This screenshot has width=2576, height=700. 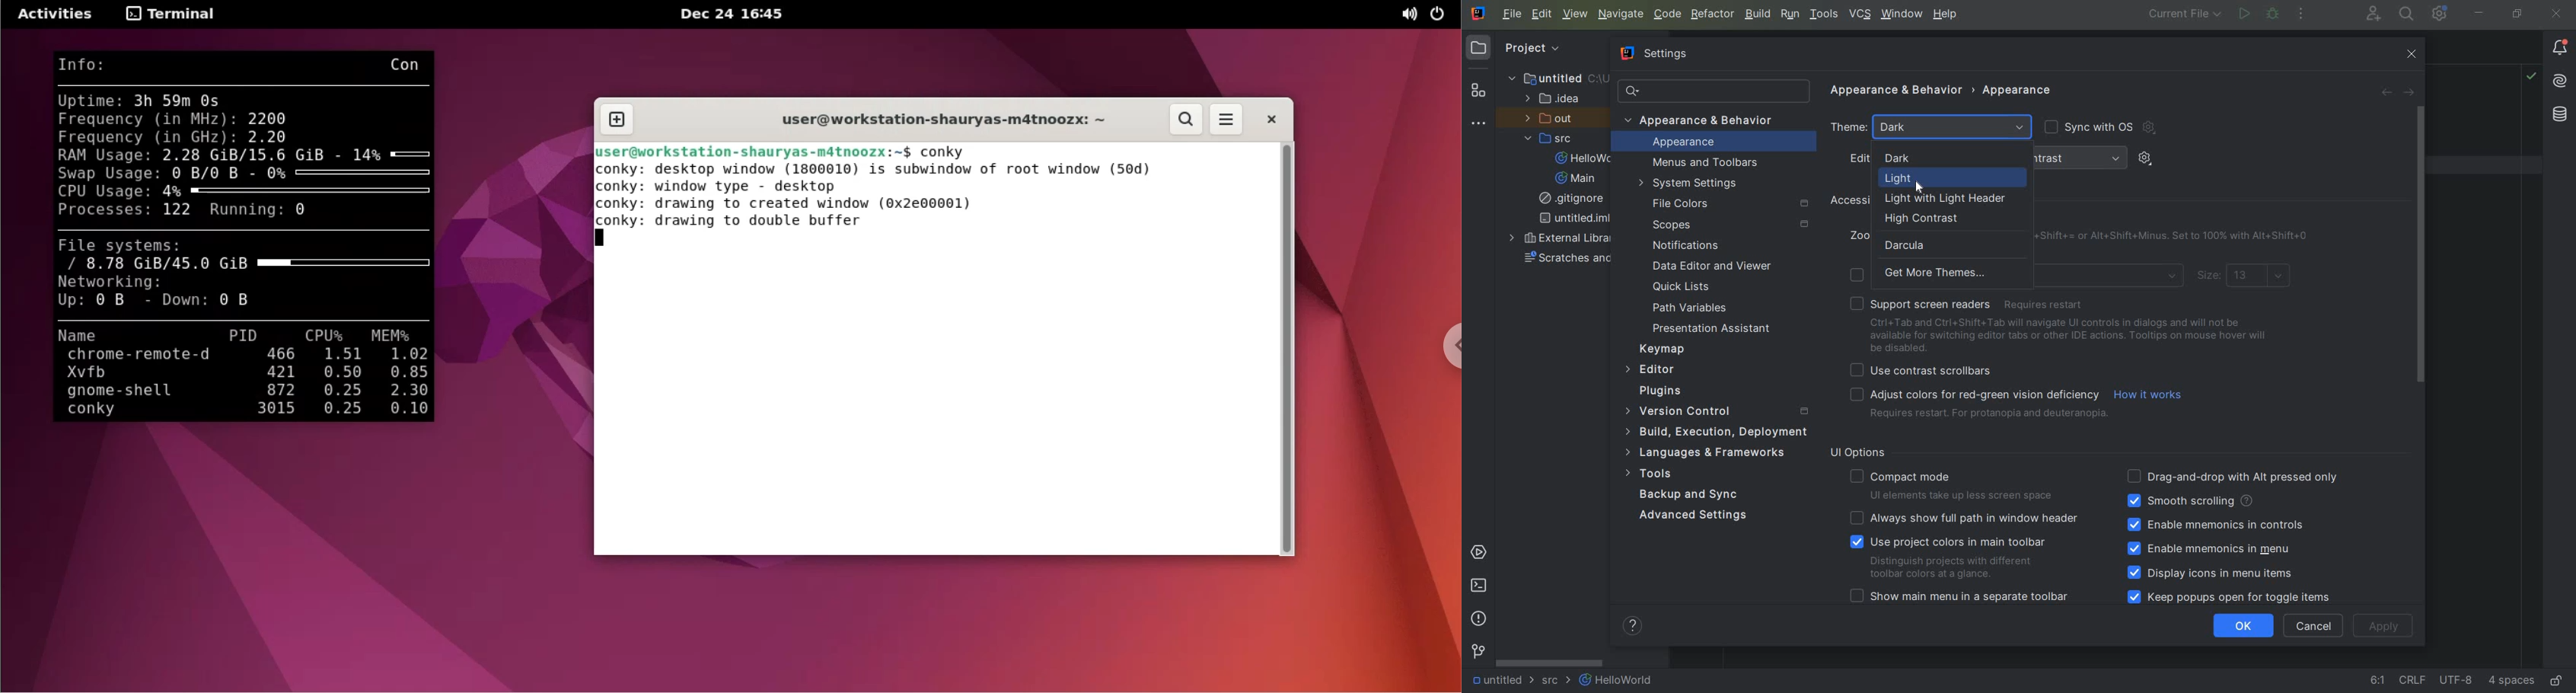 What do you see at coordinates (2215, 524) in the screenshot?
I see `enable mnemonics in controls(checked)` at bounding box center [2215, 524].